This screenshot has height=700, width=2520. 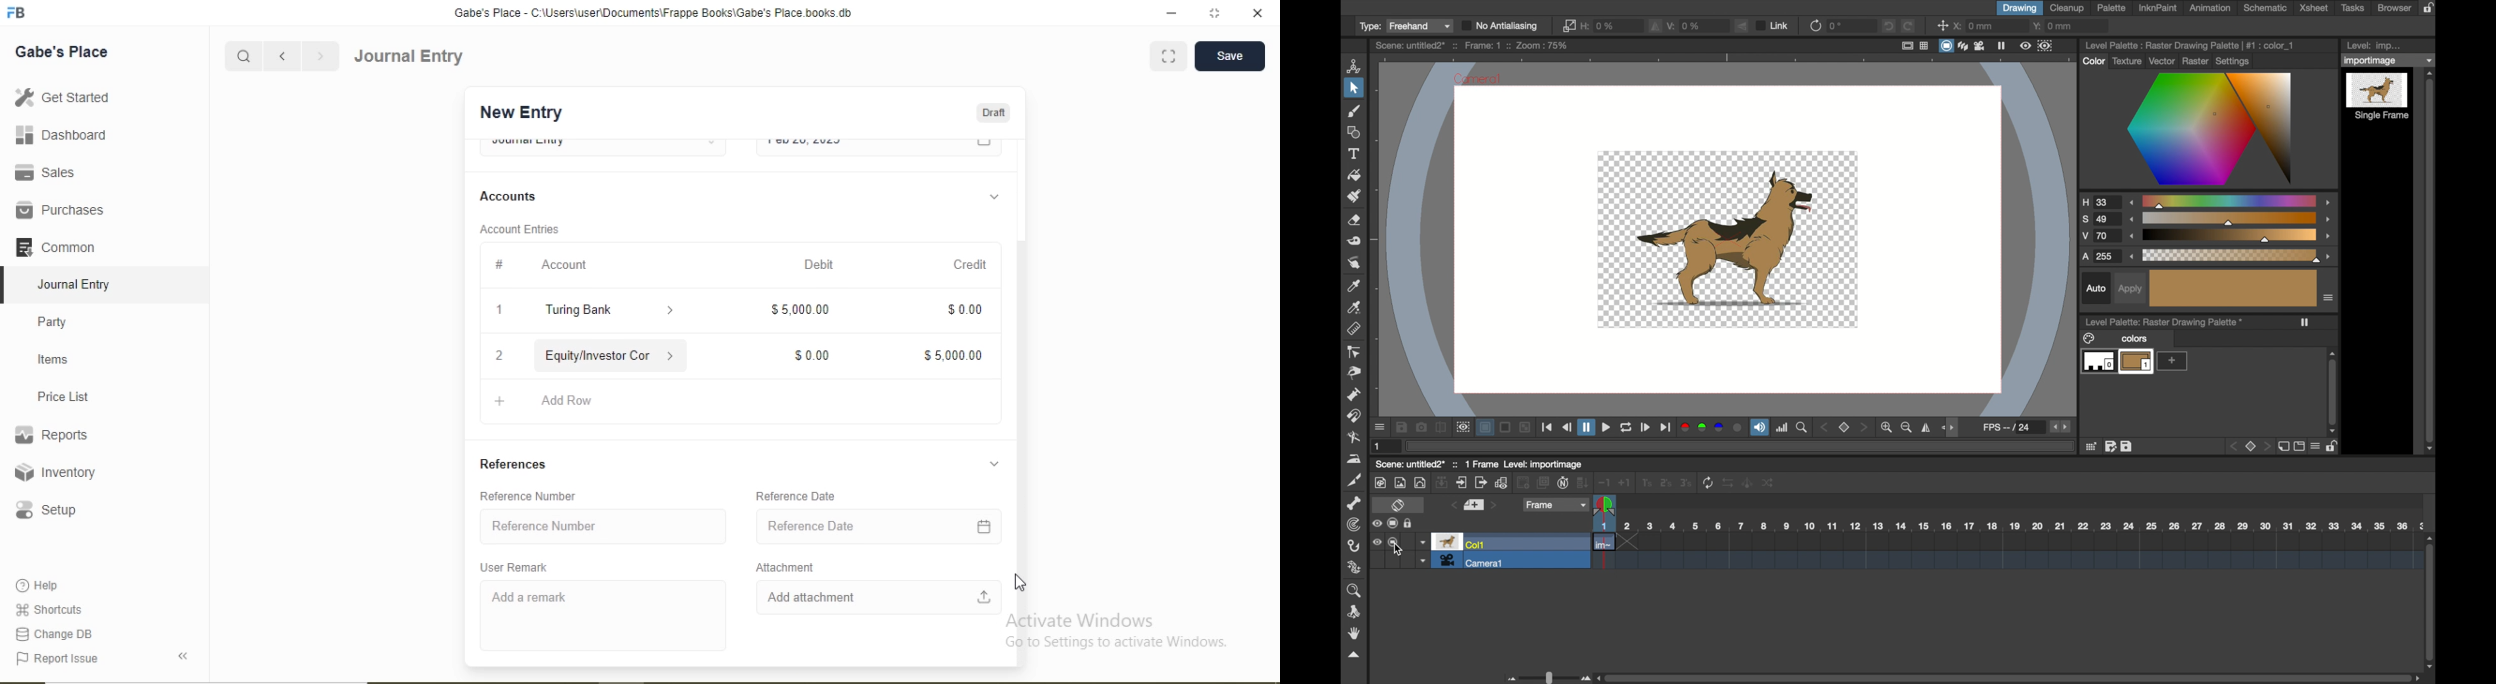 I want to click on scale, so click(x=2231, y=256).